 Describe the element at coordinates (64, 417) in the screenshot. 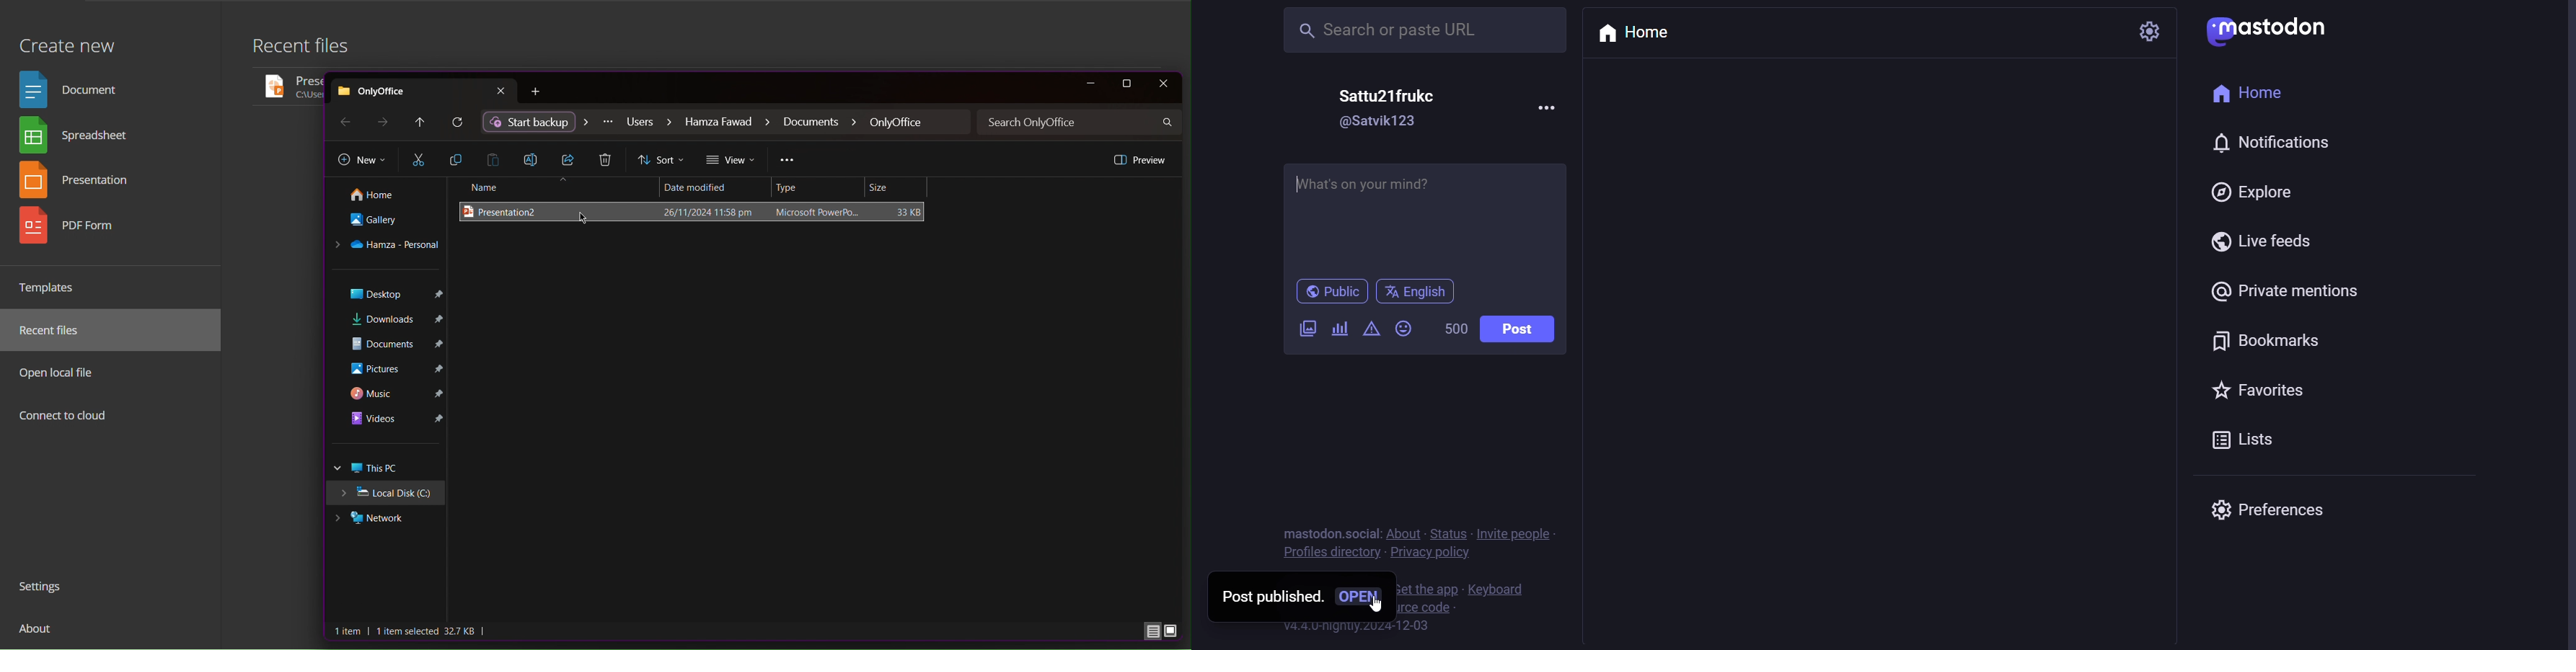

I see `Connect to Cloud` at that location.